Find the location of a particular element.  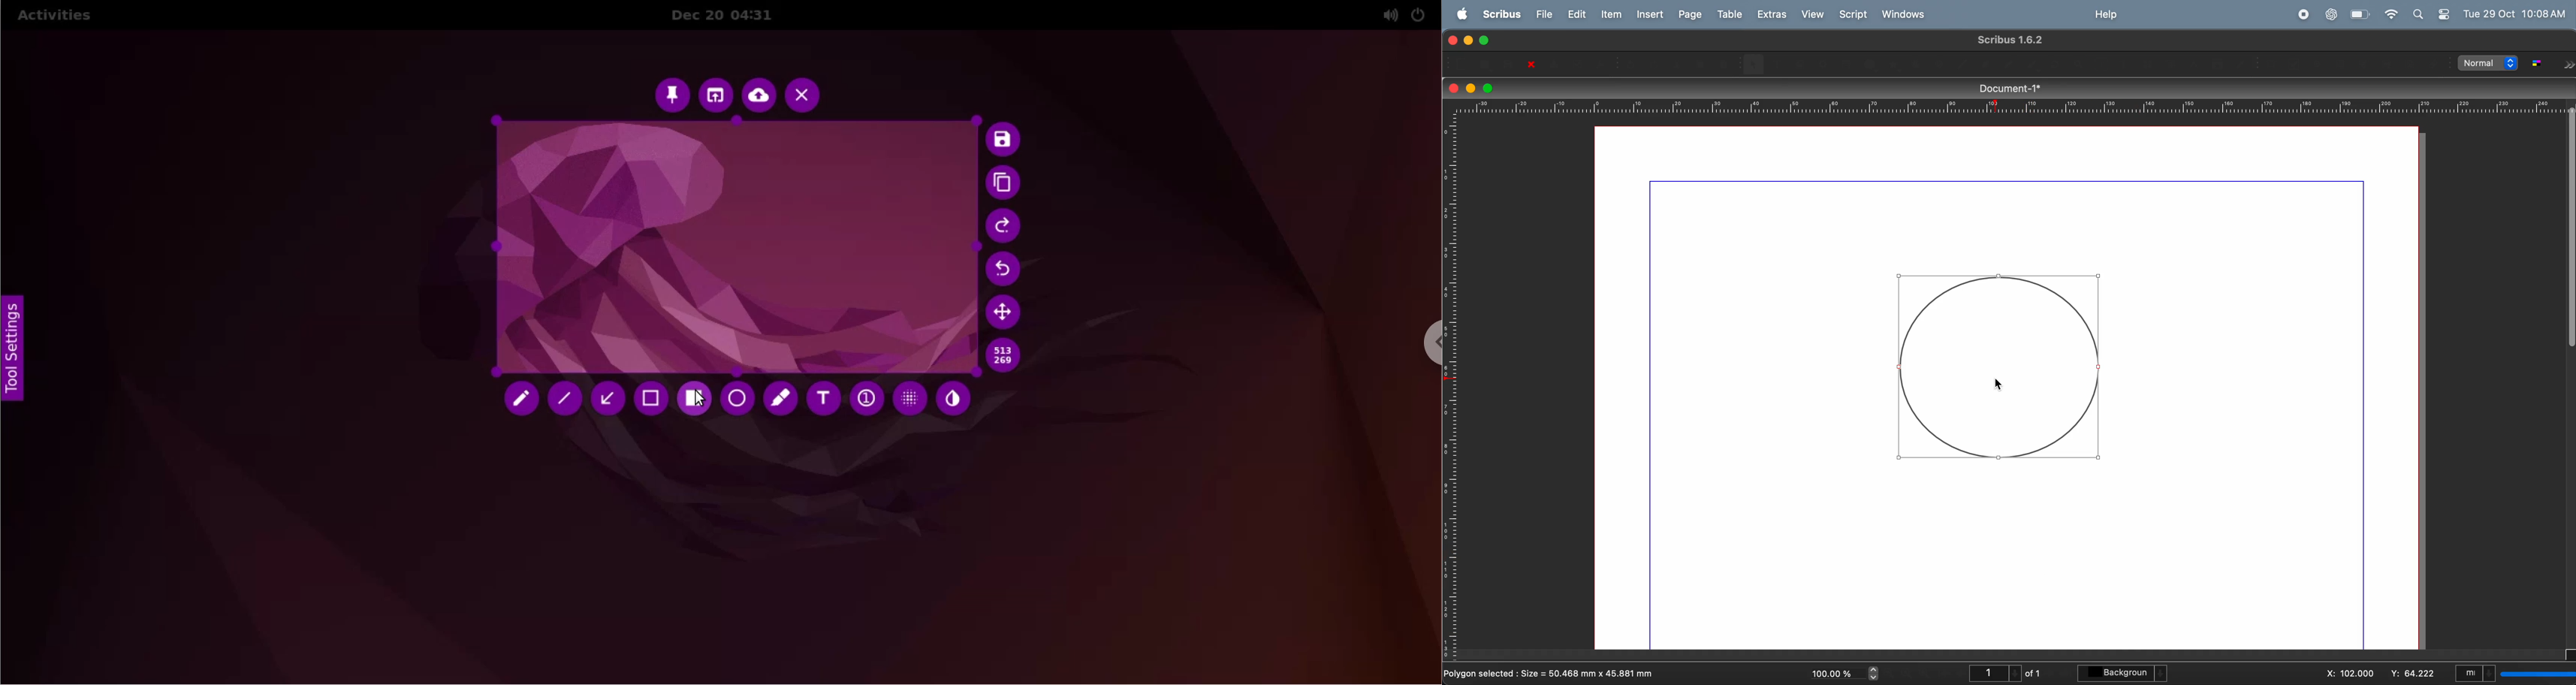

Script is located at coordinates (1855, 14).